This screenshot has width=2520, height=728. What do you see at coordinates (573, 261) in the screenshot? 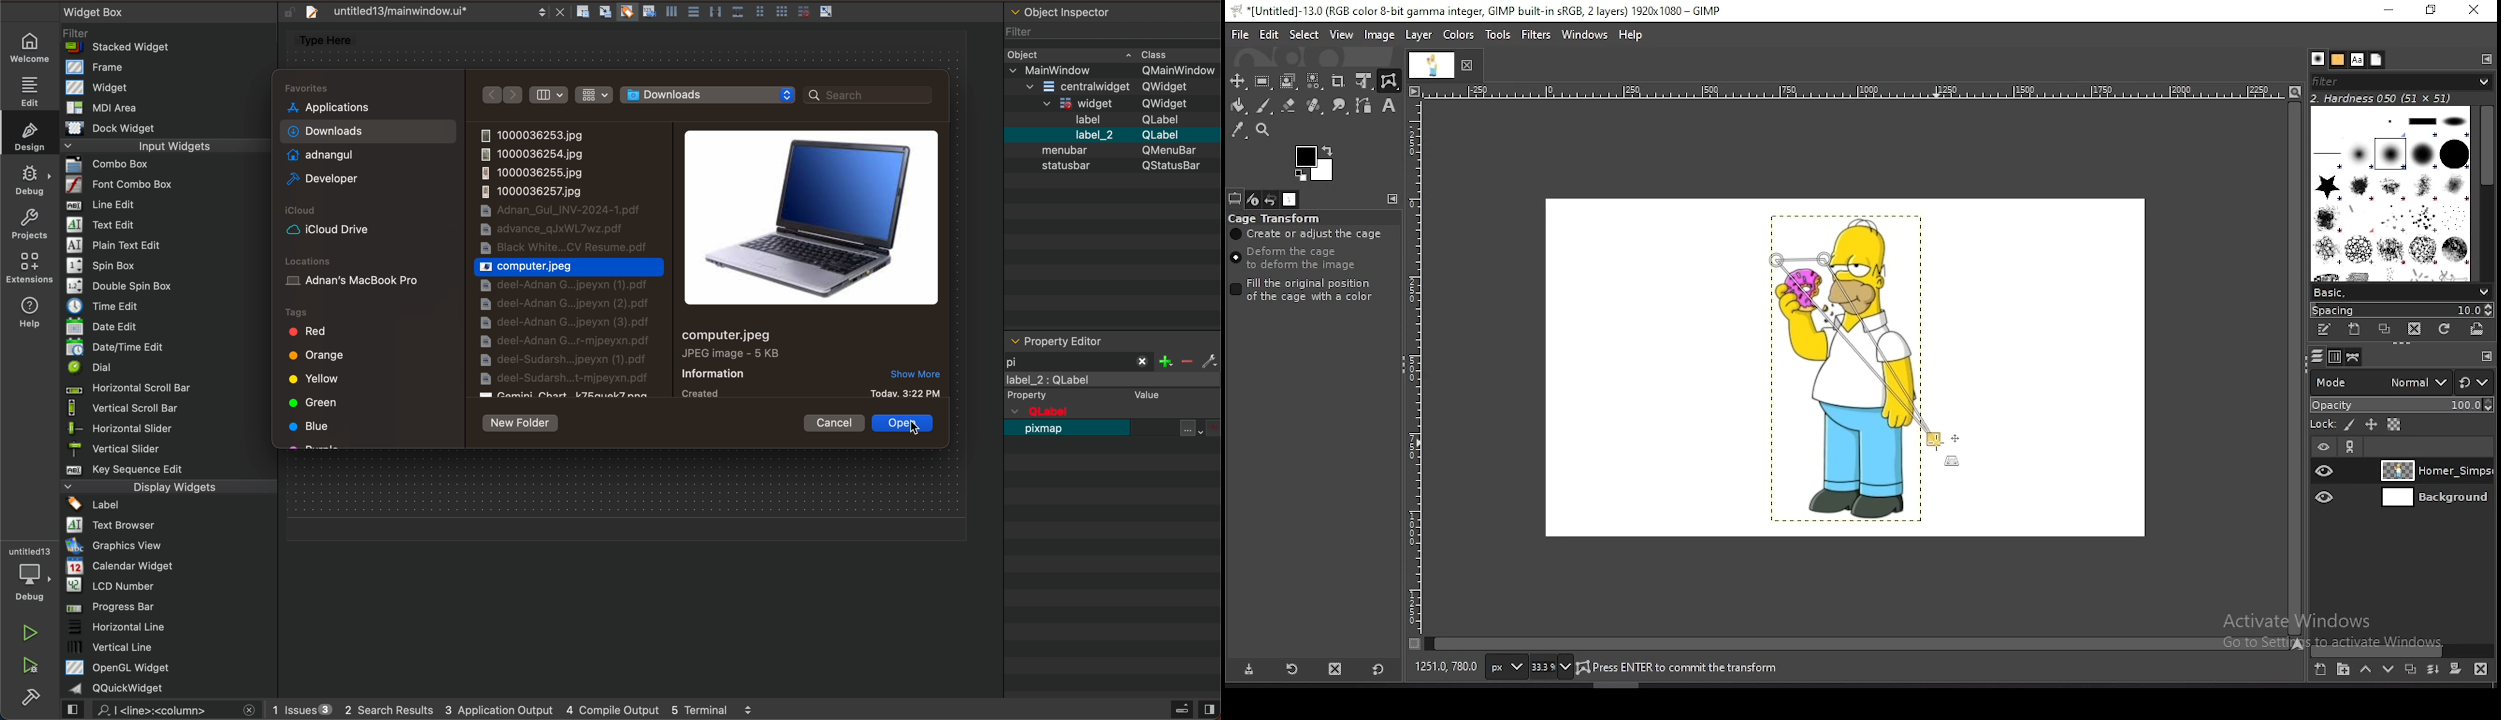
I see `file list` at bounding box center [573, 261].